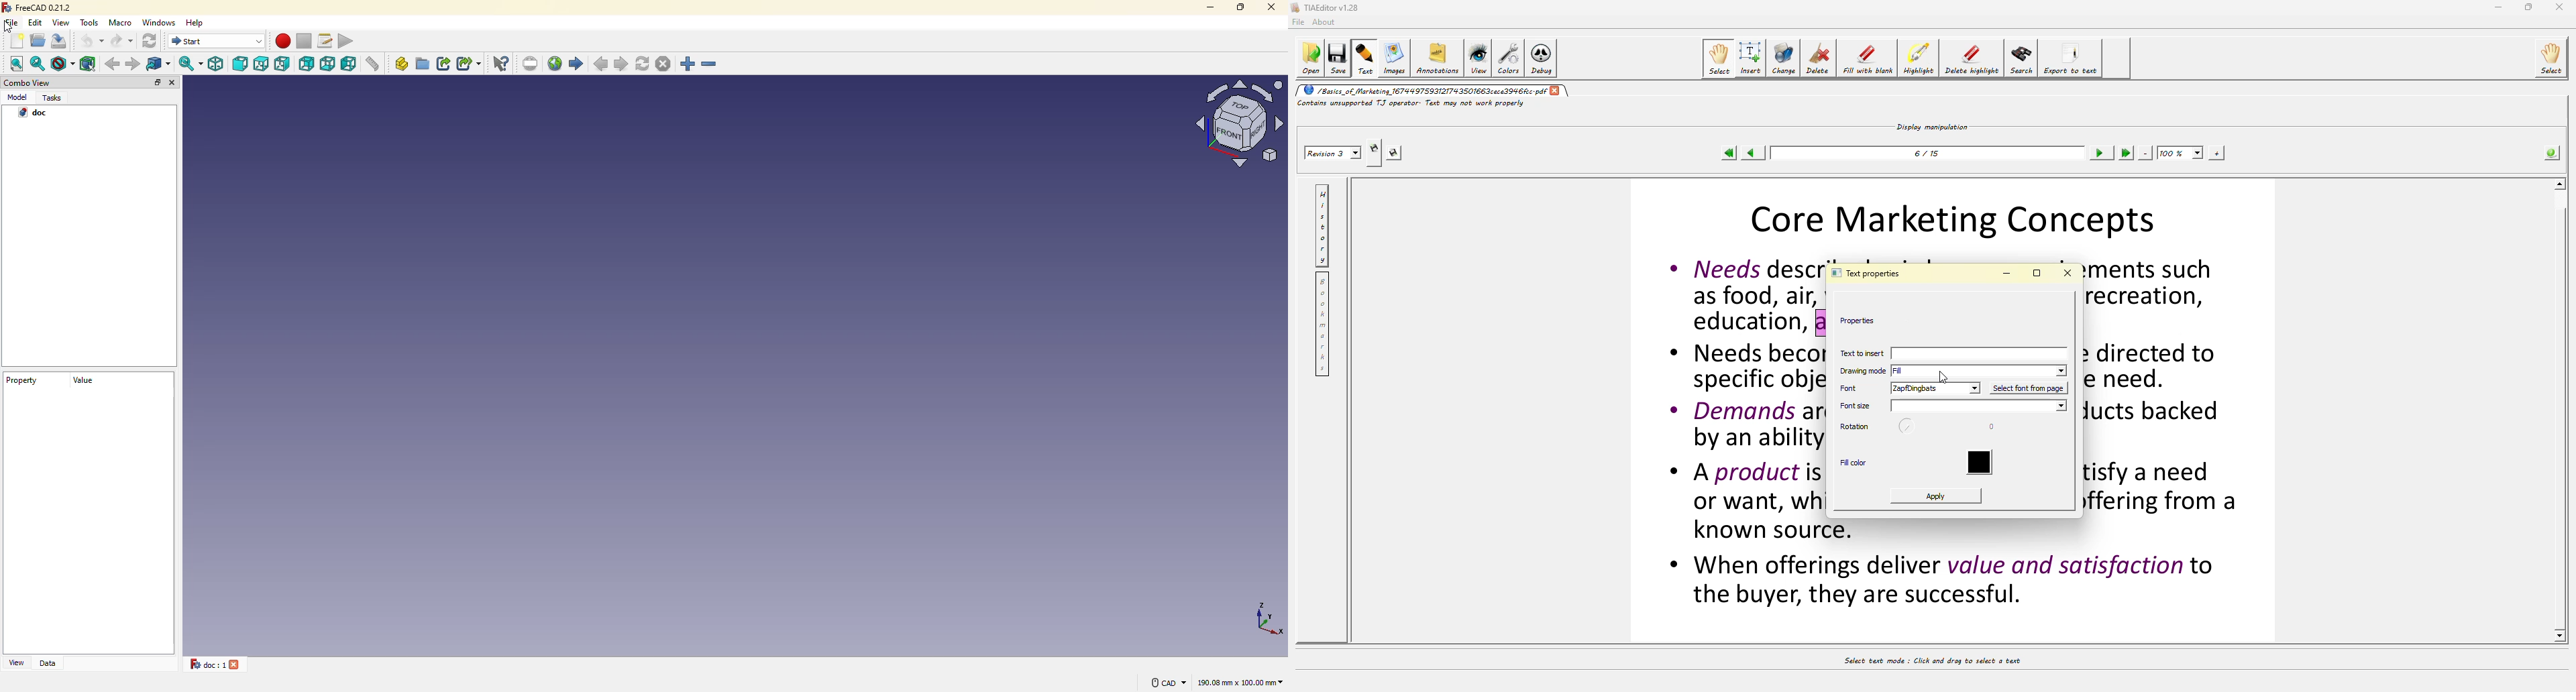  Describe the element at coordinates (662, 64) in the screenshot. I see `stop loading` at that location.